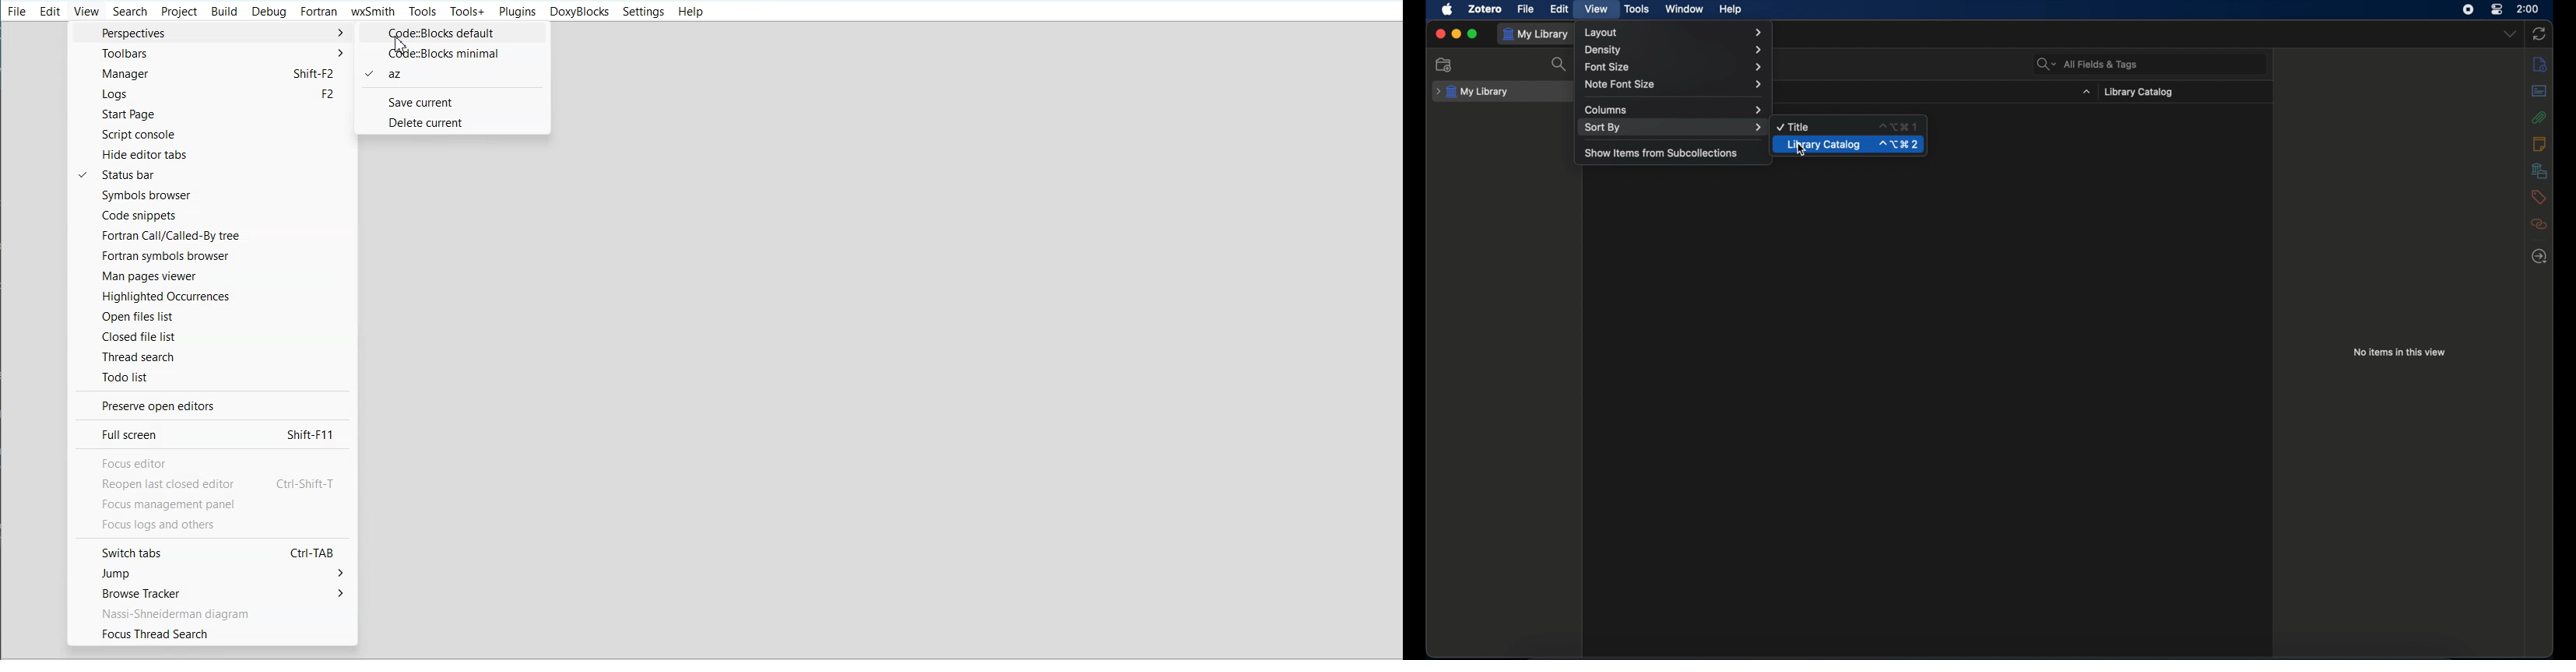 This screenshot has height=672, width=2576. Describe the element at coordinates (214, 174) in the screenshot. I see `Status bar` at that location.